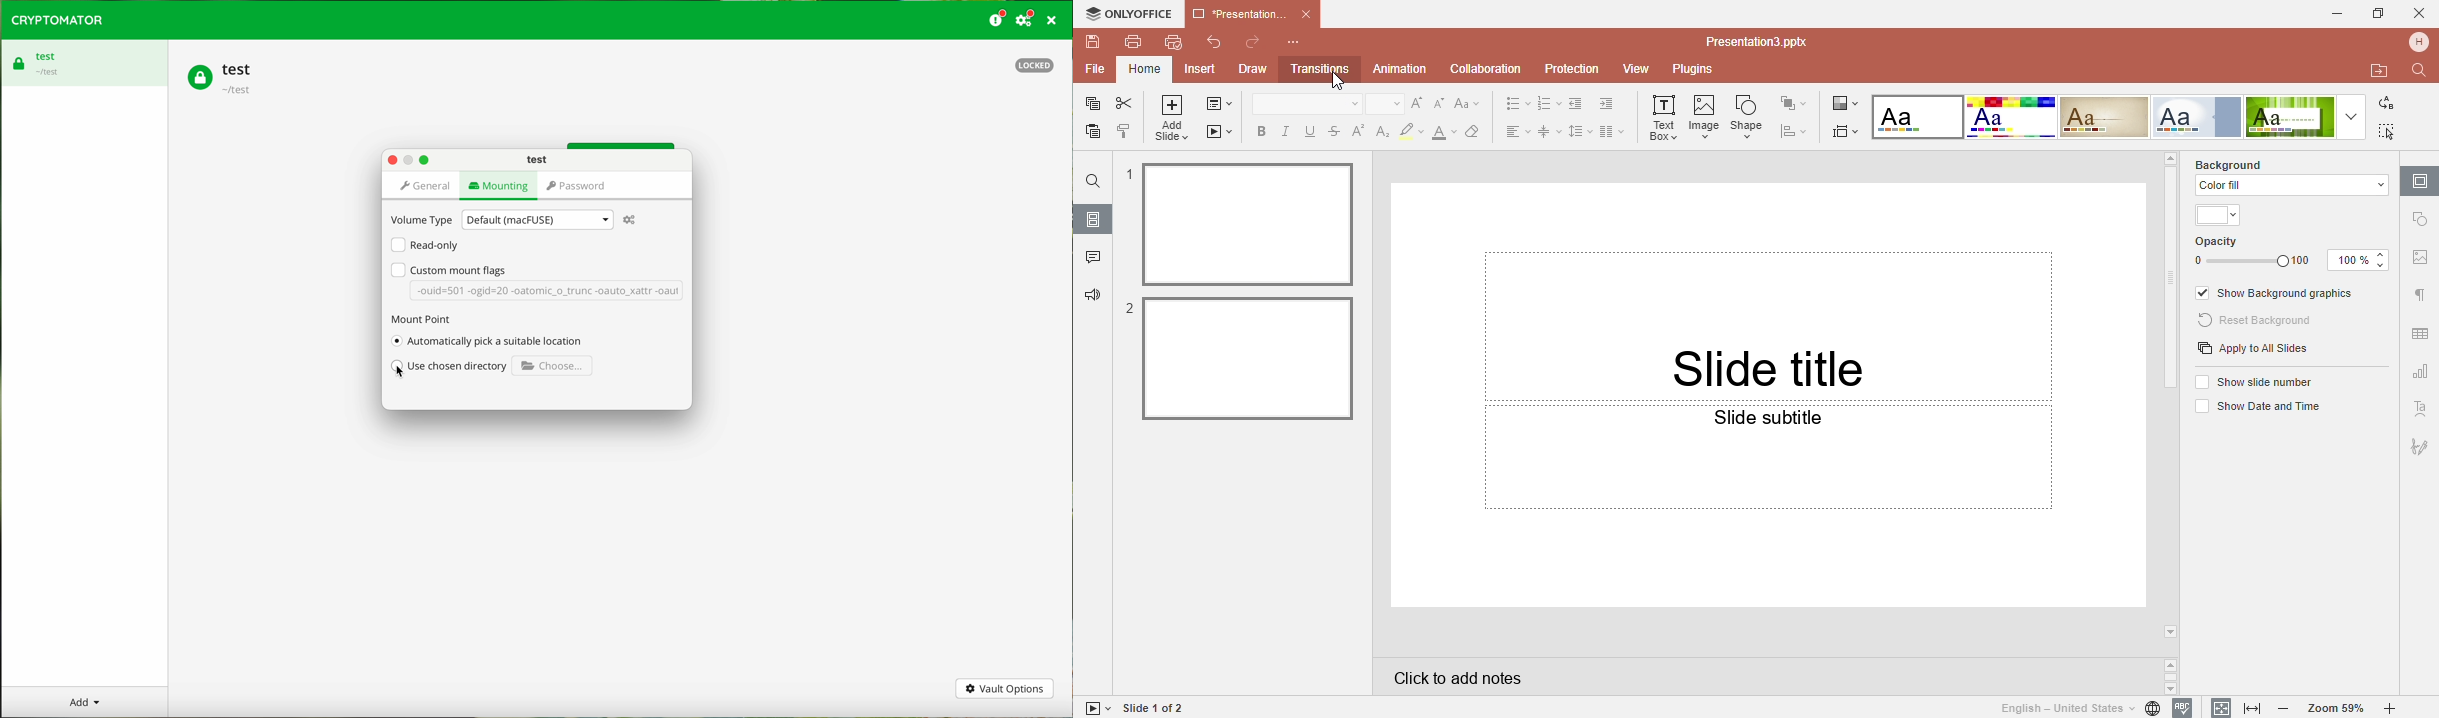 This screenshot has width=2464, height=728. I want to click on Click to add notes, so click(1765, 676).